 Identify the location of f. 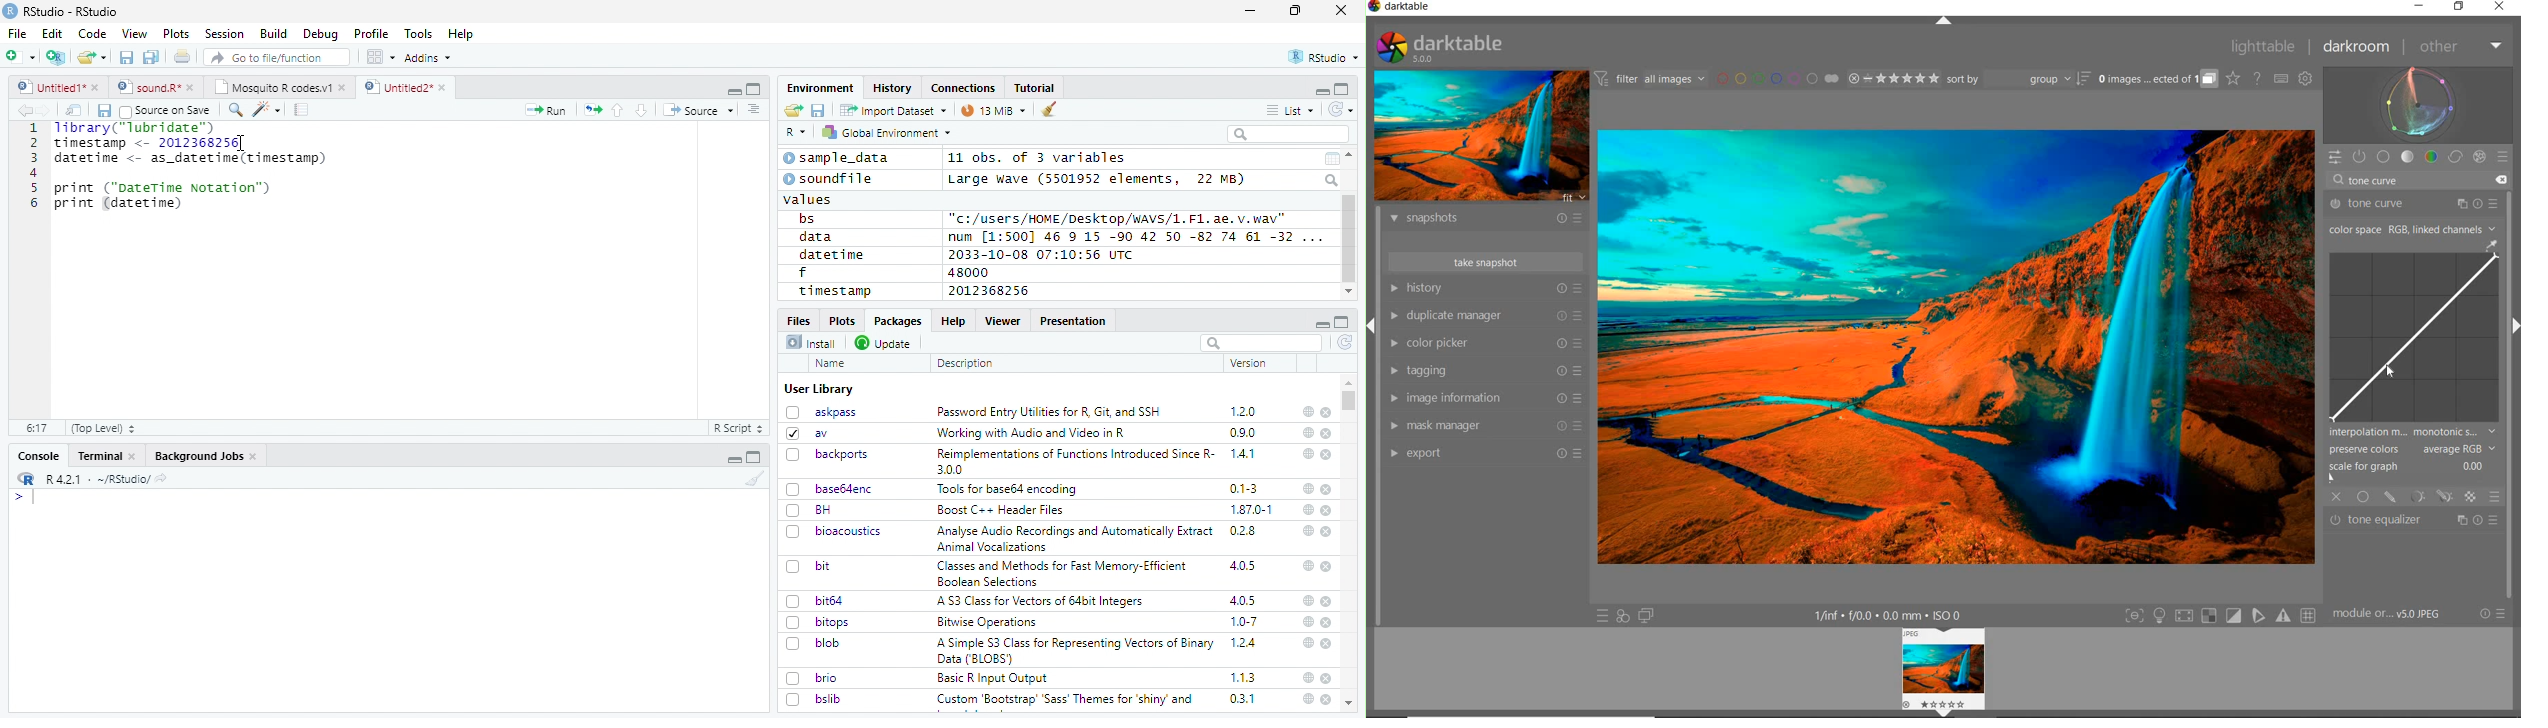
(803, 273).